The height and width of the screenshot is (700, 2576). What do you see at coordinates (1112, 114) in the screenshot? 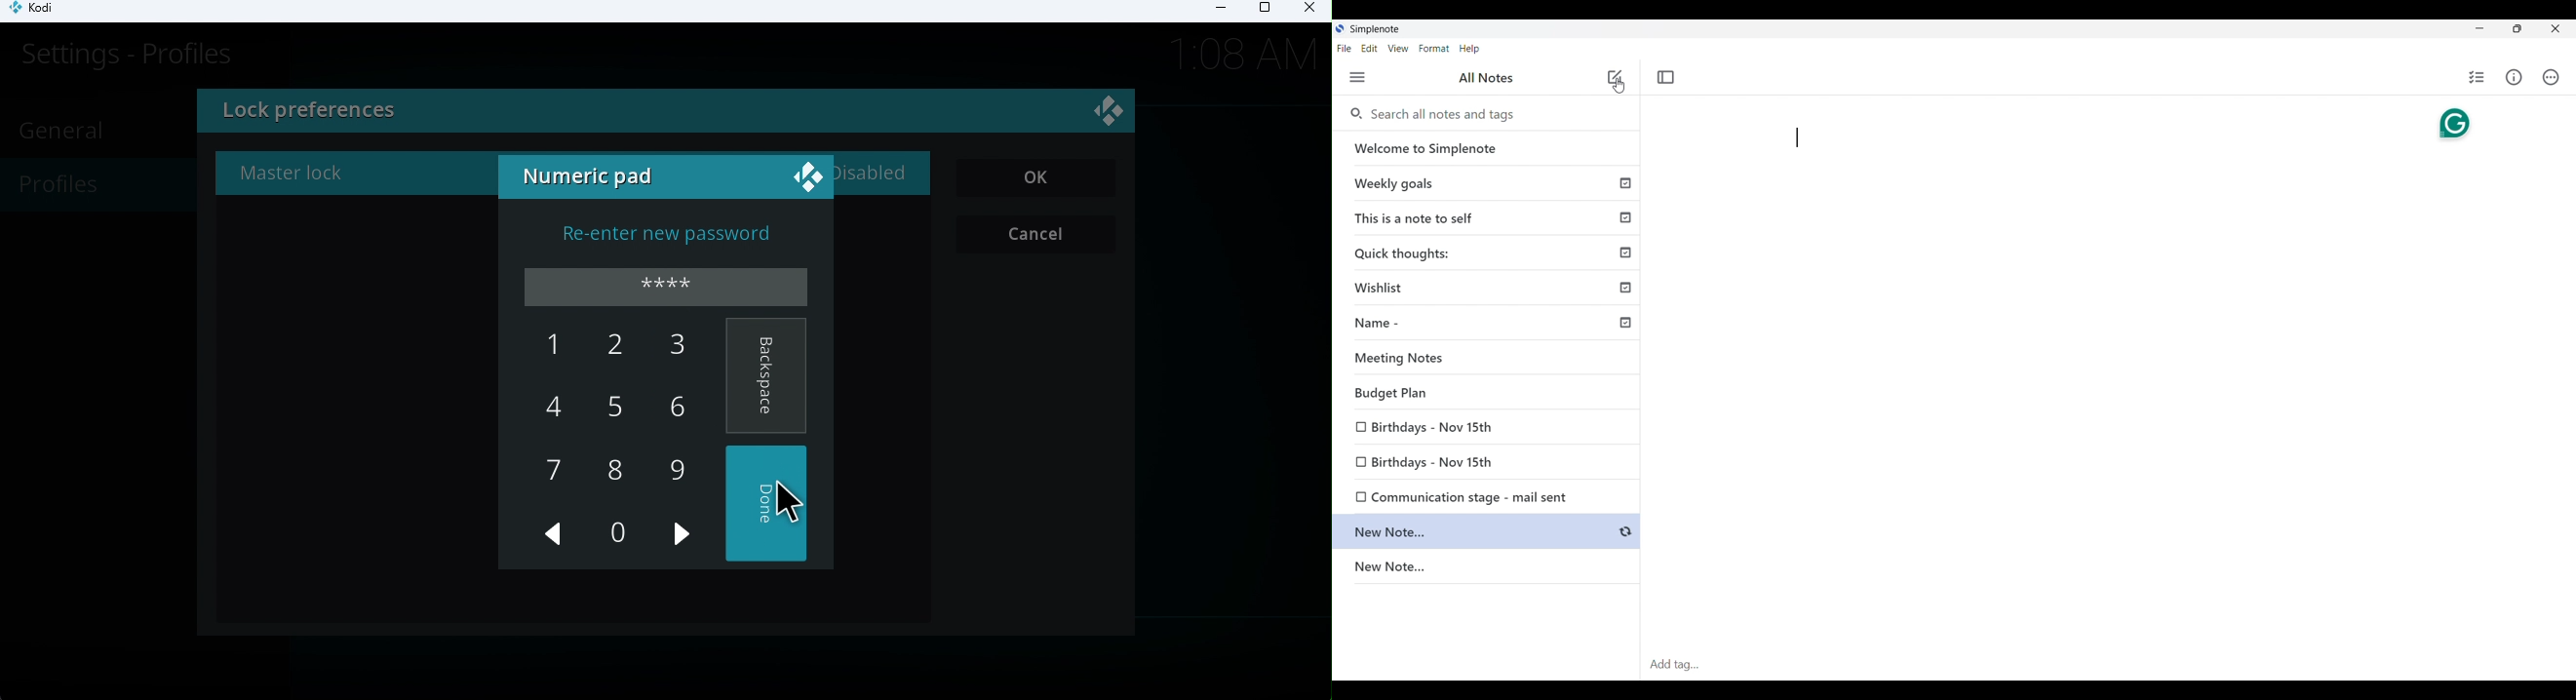
I see `Close` at bounding box center [1112, 114].